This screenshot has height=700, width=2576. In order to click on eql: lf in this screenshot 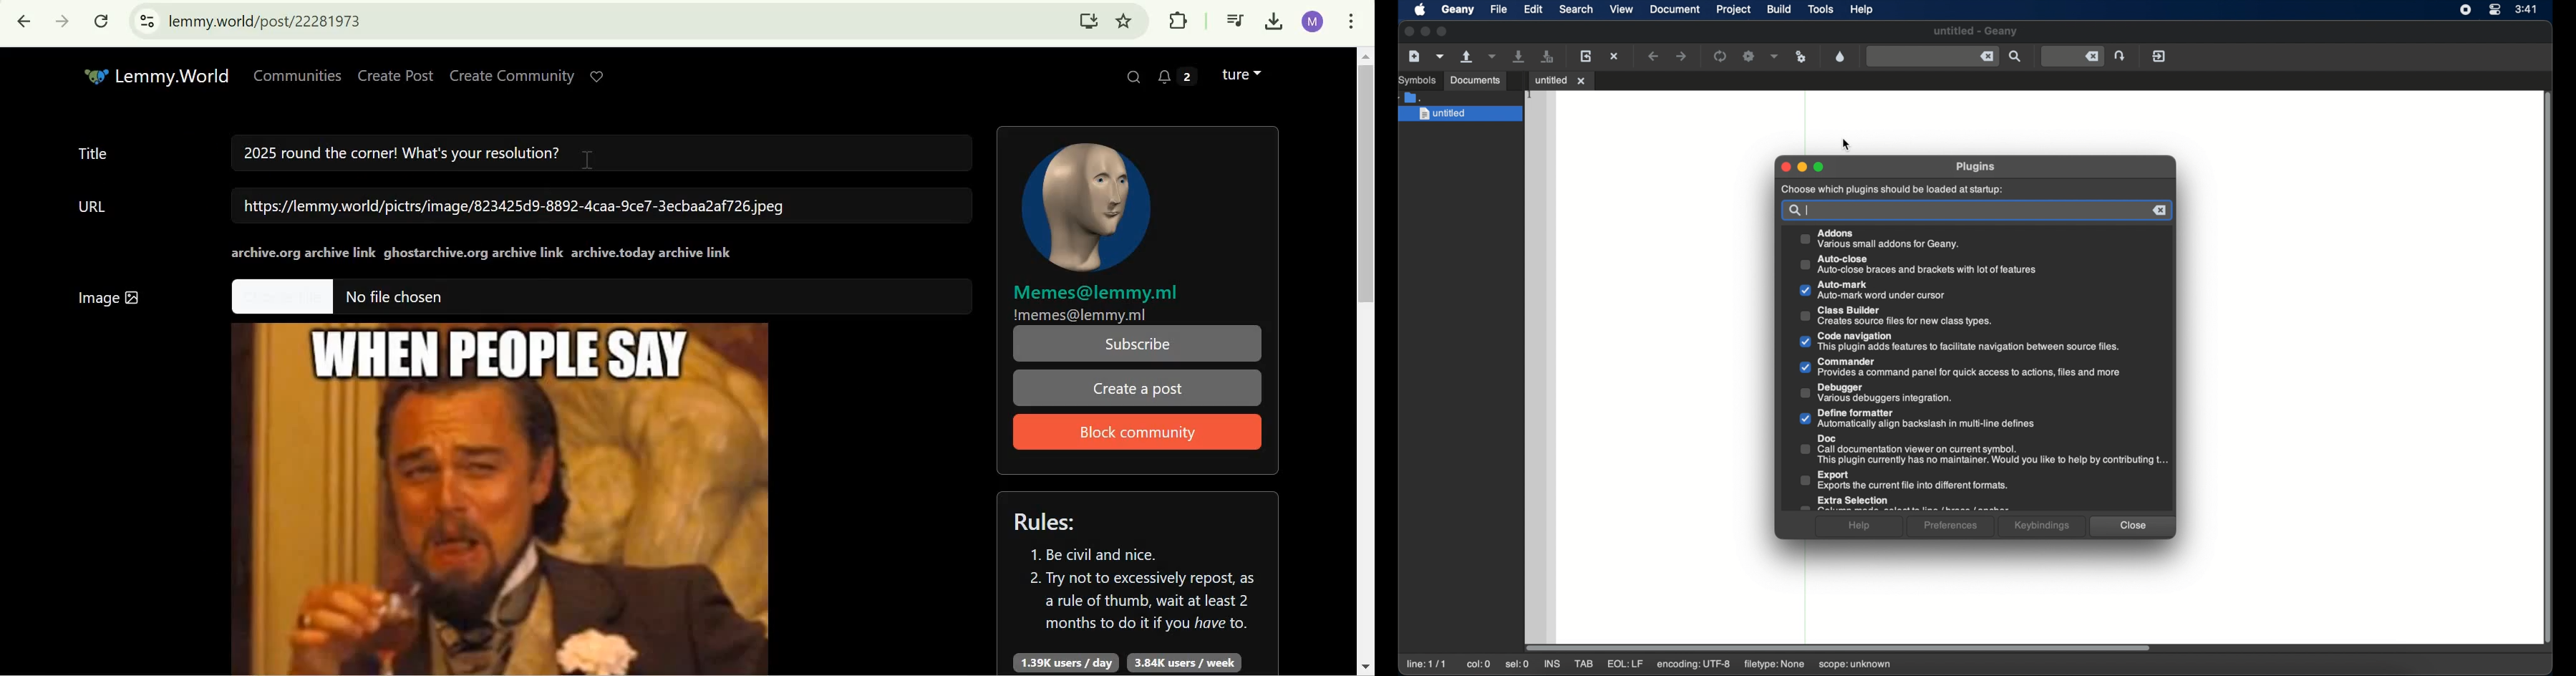, I will do `click(1624, 663)`.